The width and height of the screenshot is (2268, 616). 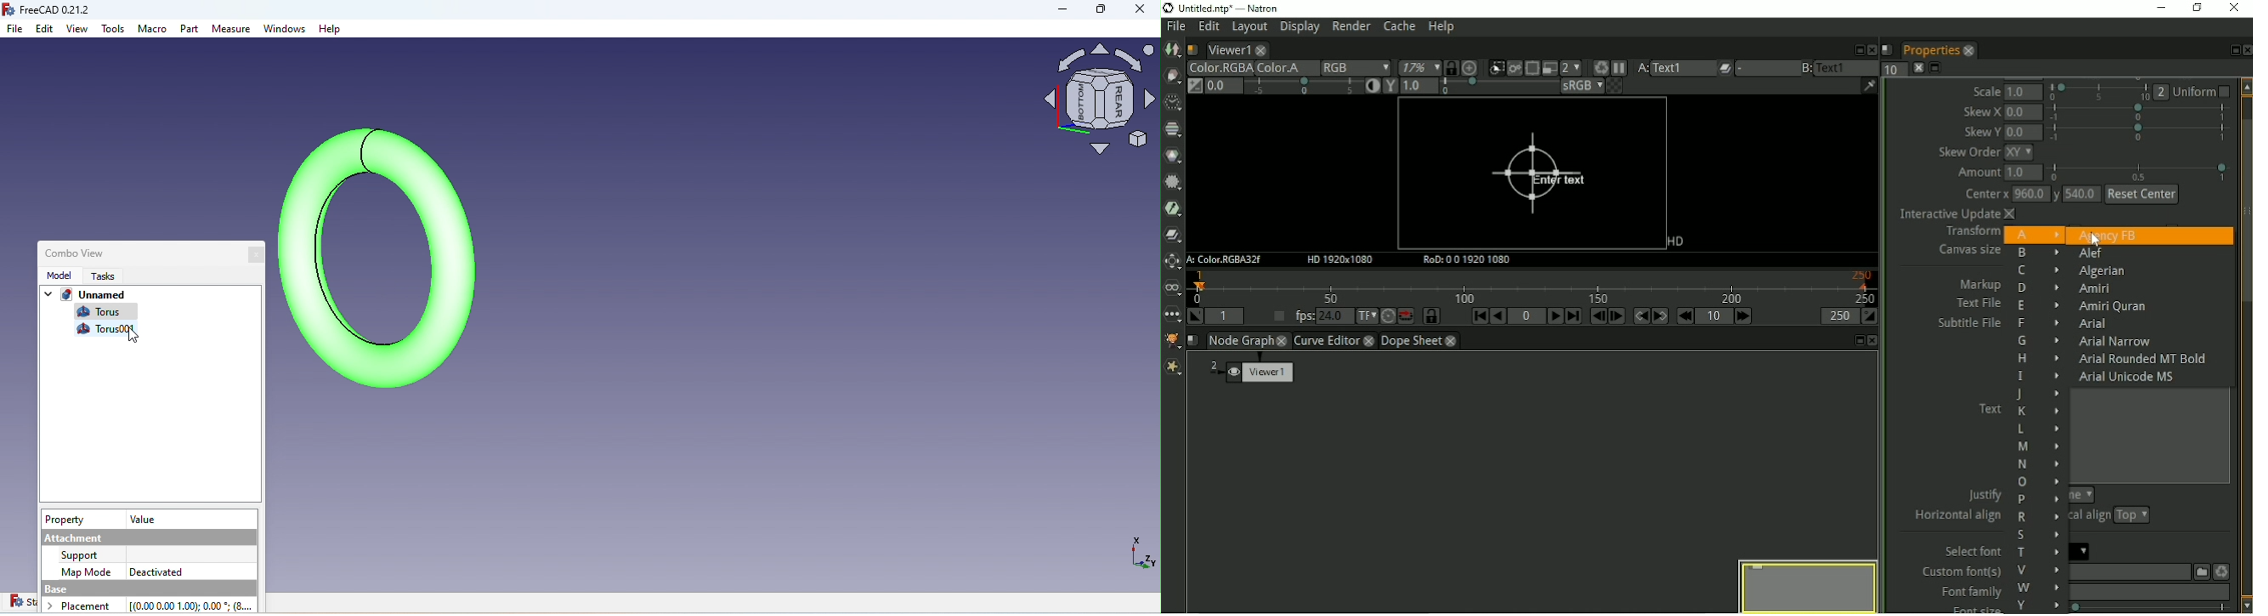 I want to click on View, so click(x=78, y=30).